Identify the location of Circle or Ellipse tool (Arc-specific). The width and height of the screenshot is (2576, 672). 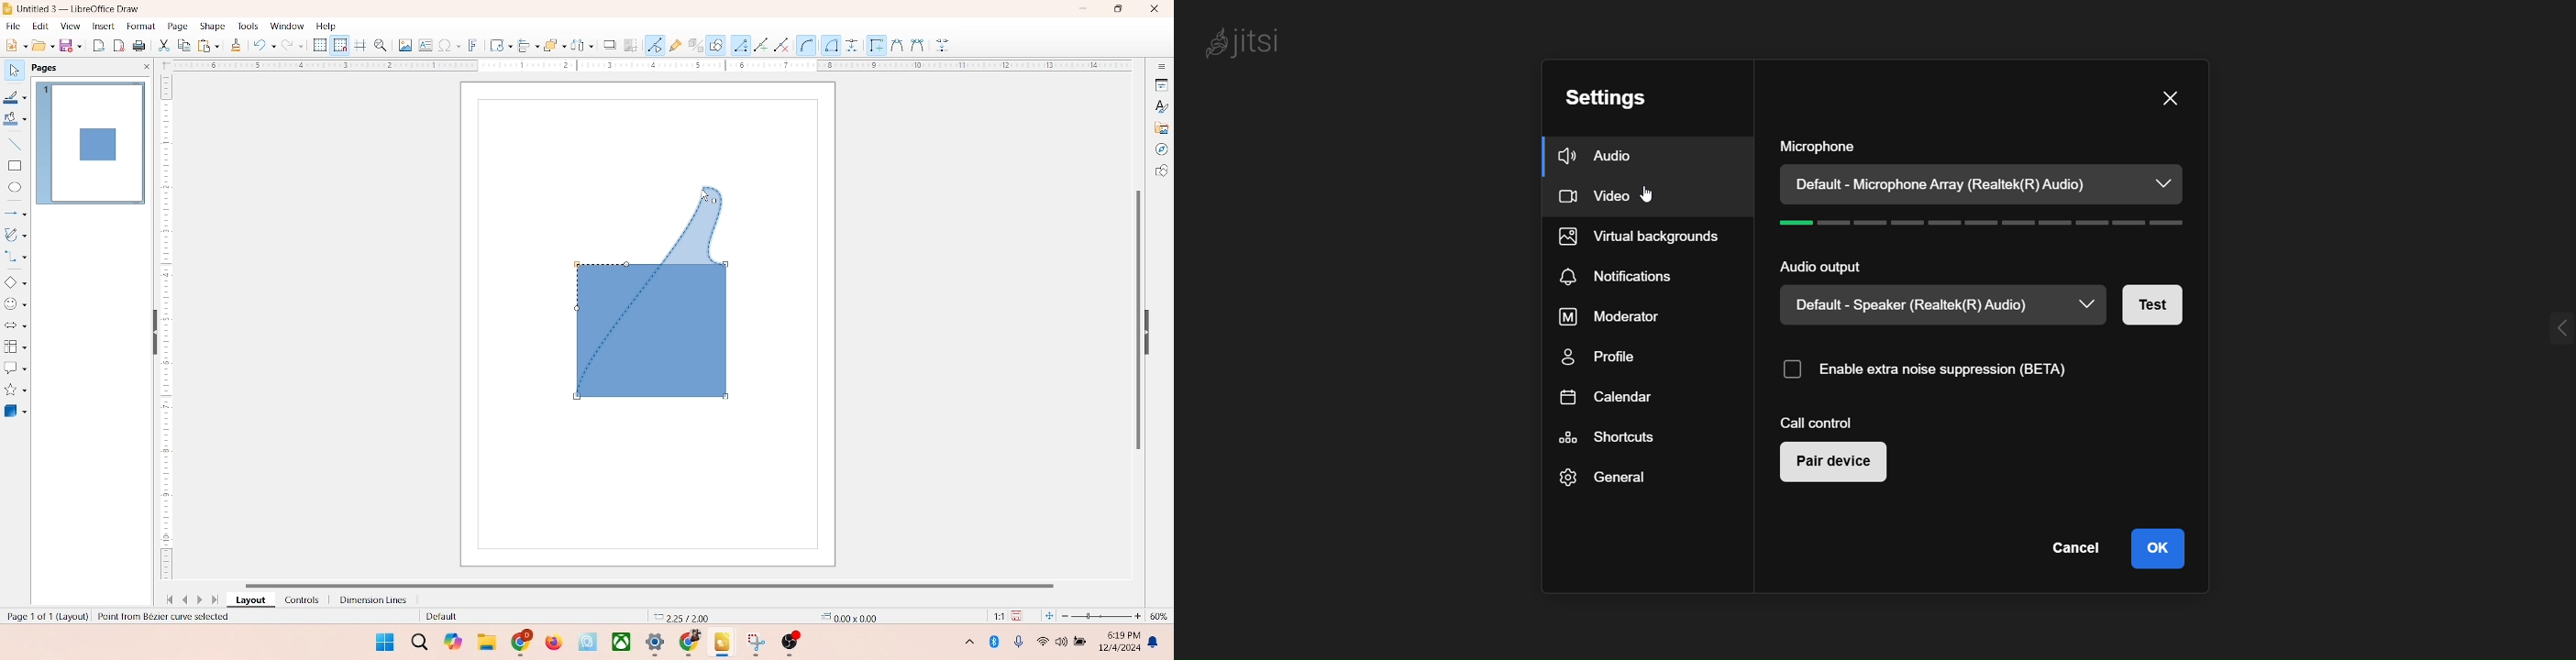
(807, 46).